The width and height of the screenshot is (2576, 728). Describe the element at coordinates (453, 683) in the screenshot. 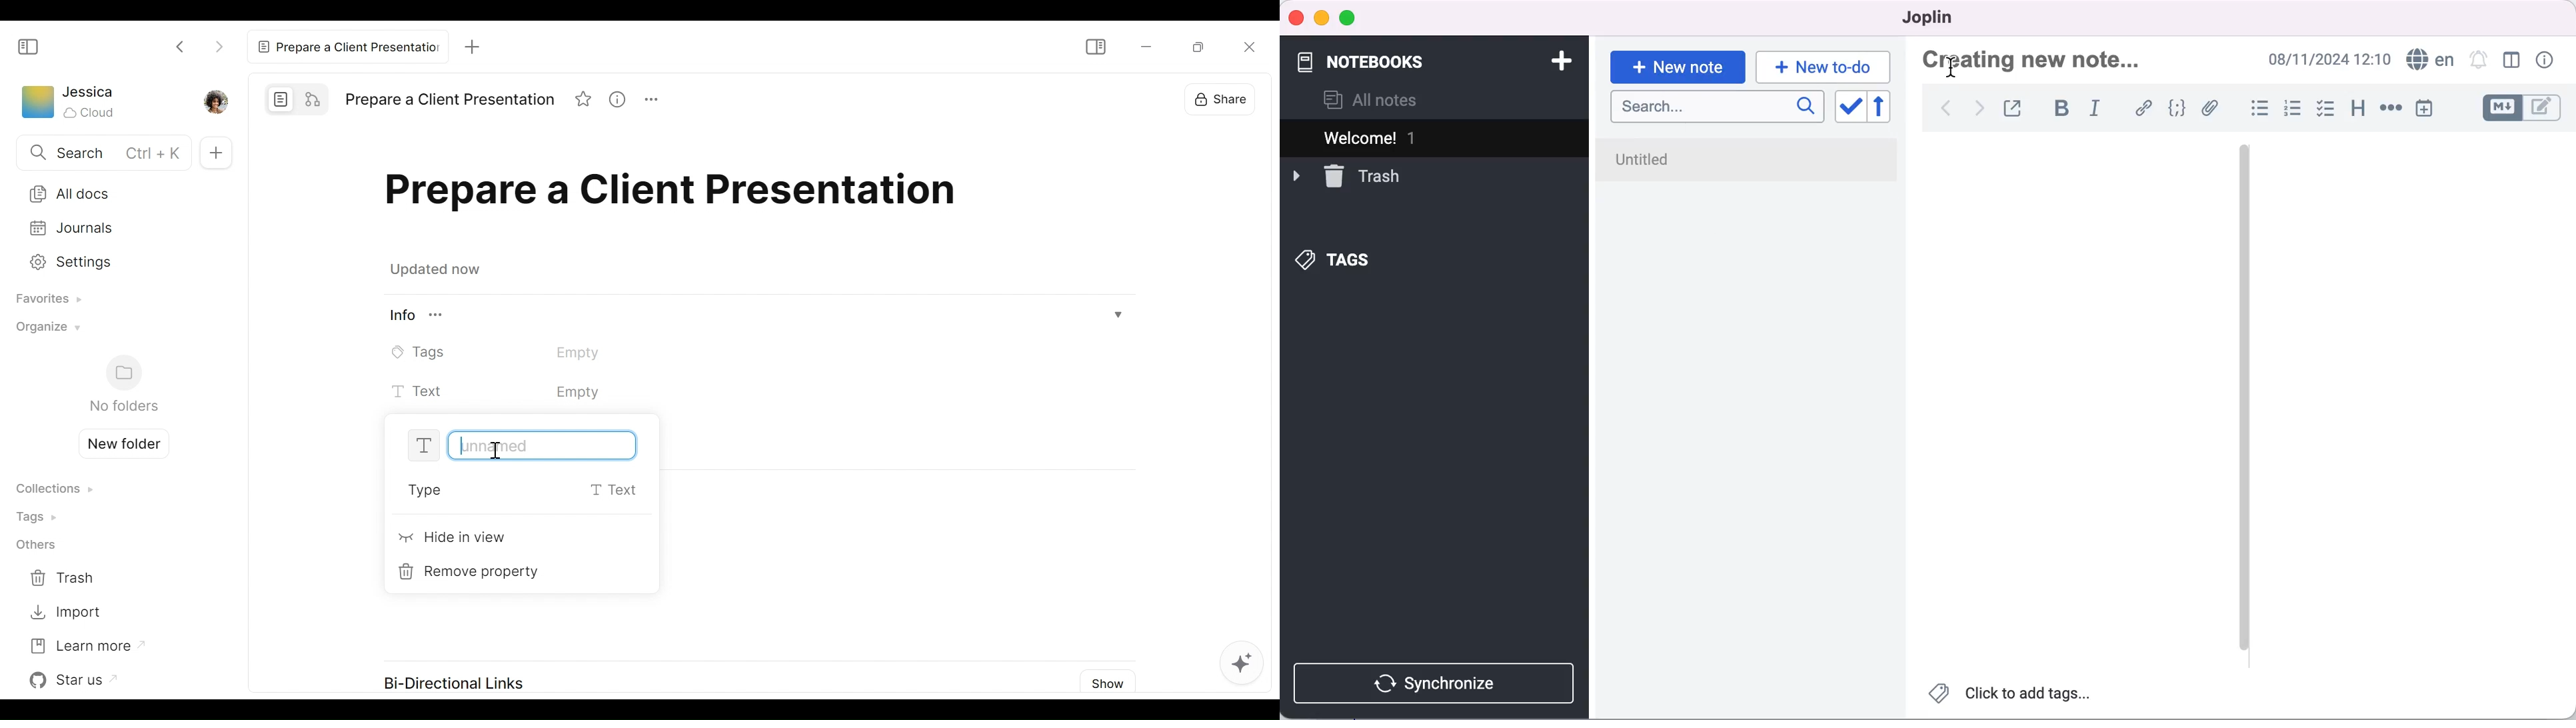

I see `Bi-Directional Links` at that location.